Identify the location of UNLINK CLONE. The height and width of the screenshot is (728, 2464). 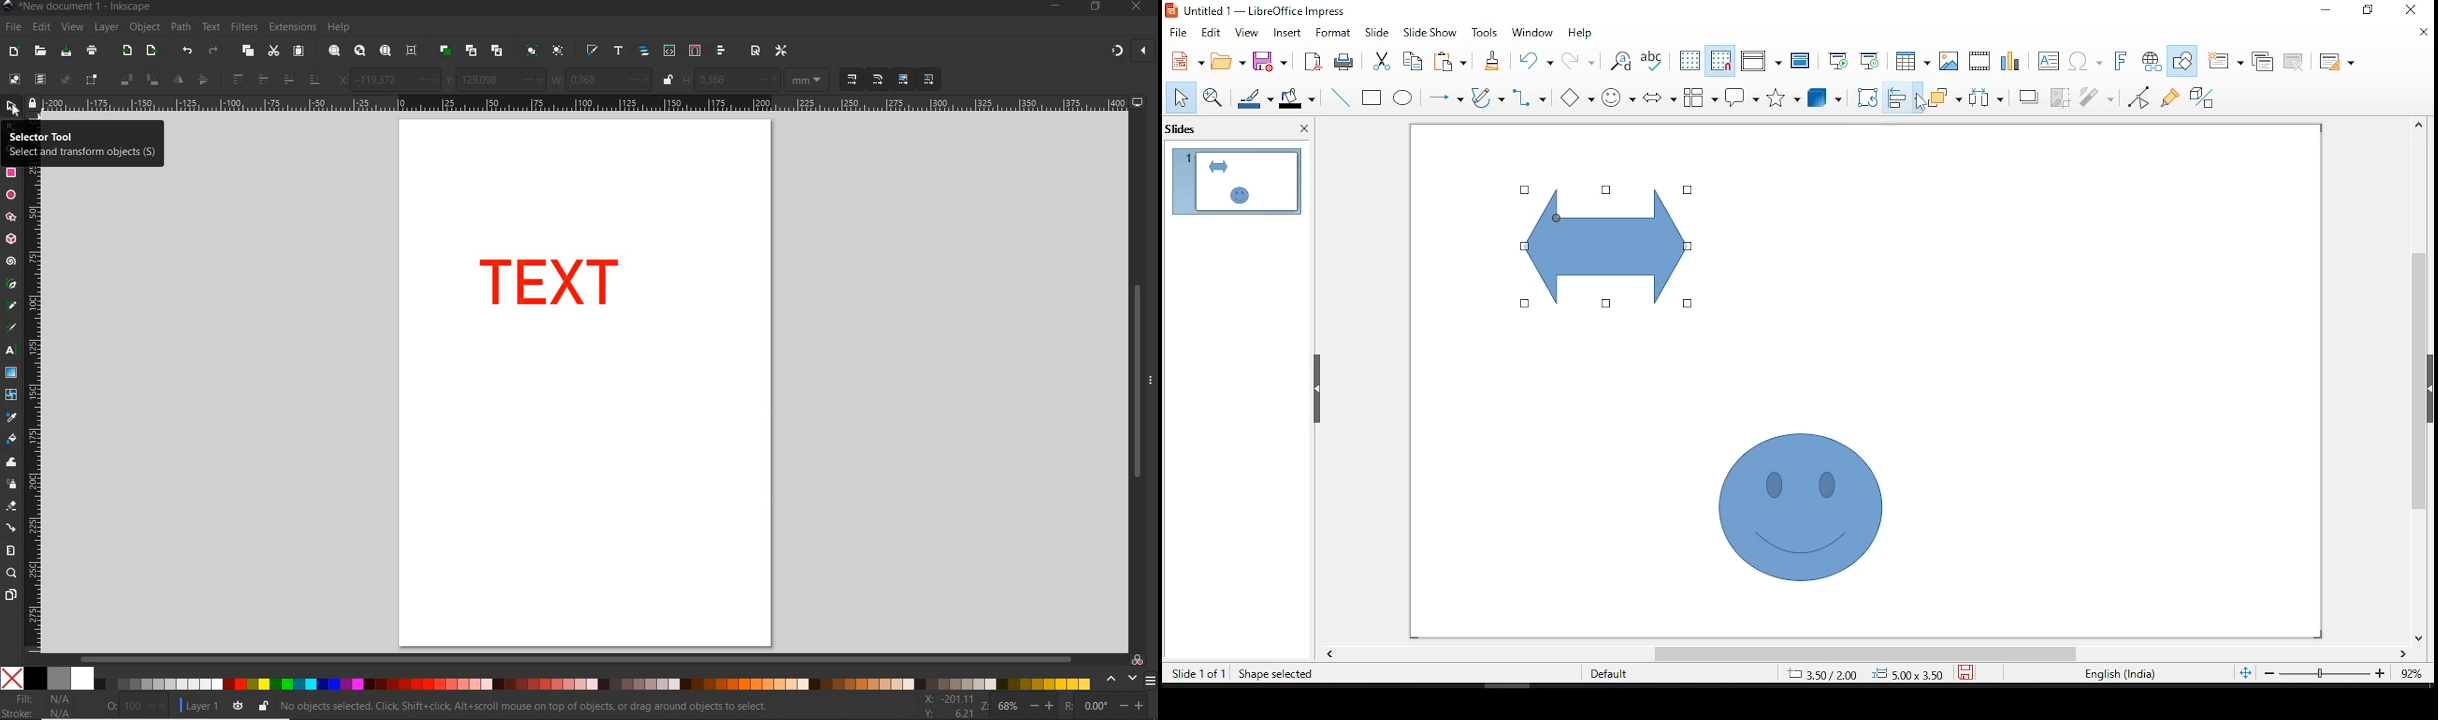
(497, 52).